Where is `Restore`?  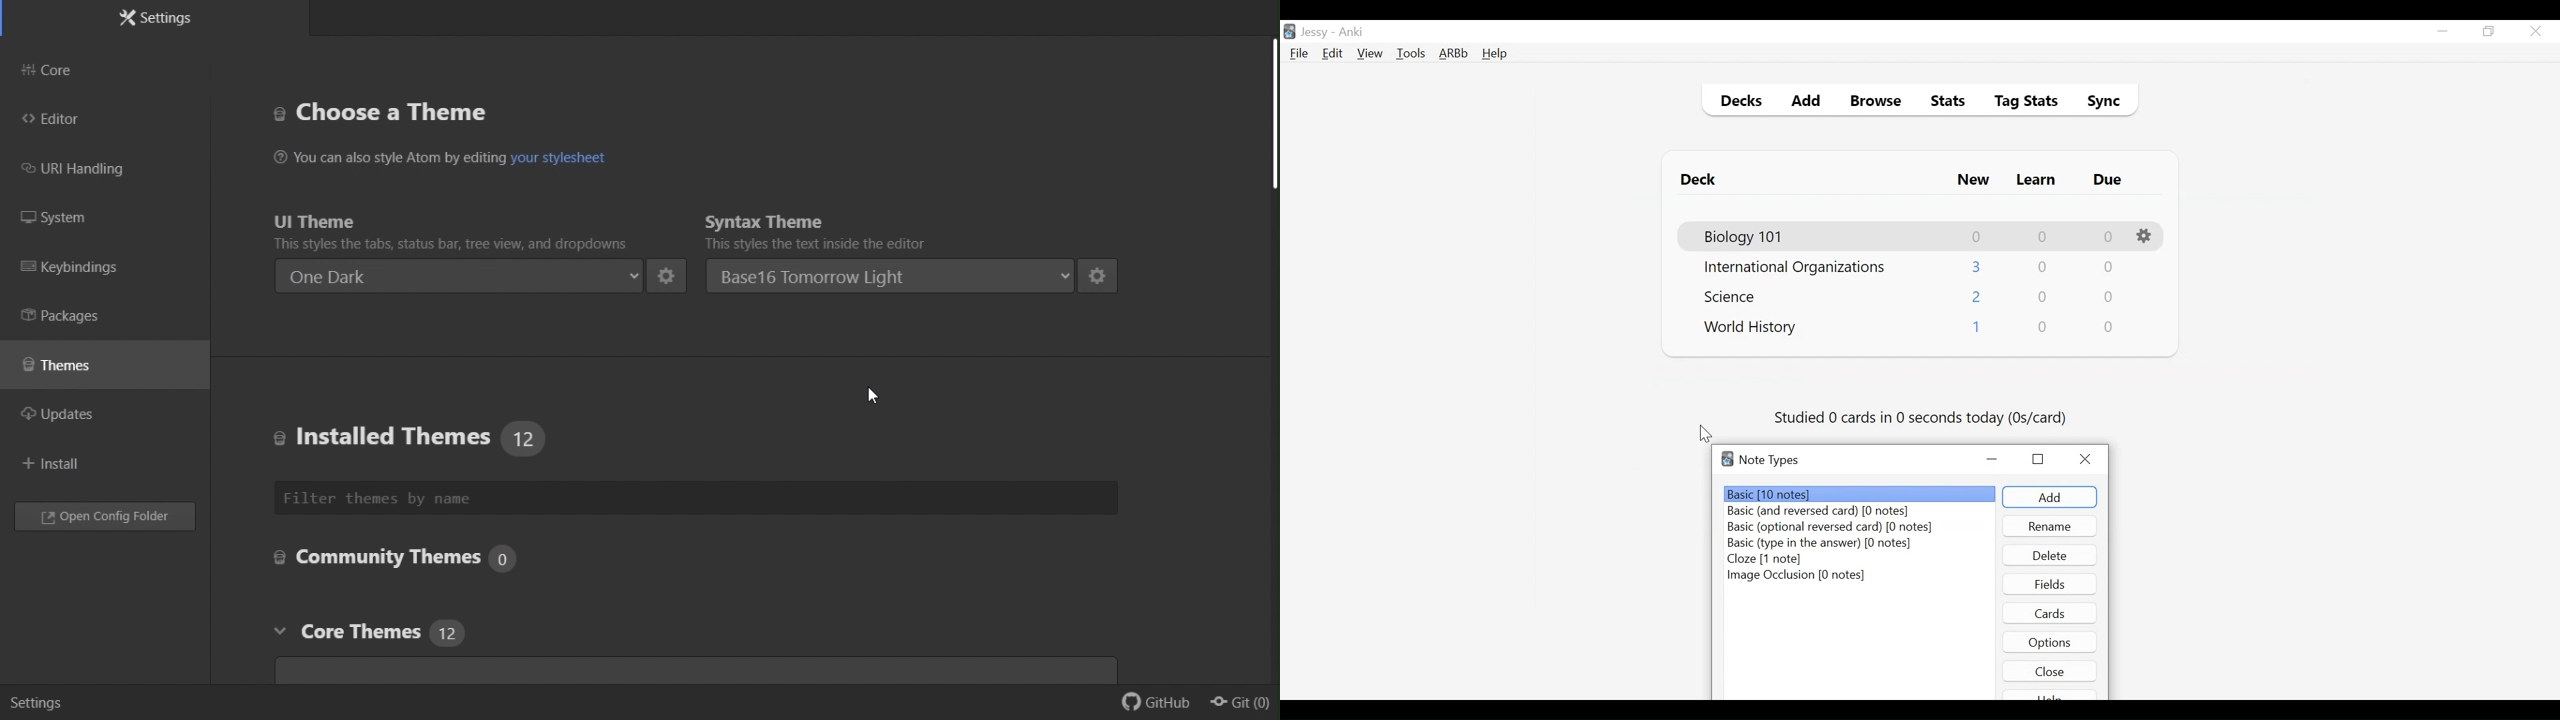
Restore is located at coordinates (2038, 458).